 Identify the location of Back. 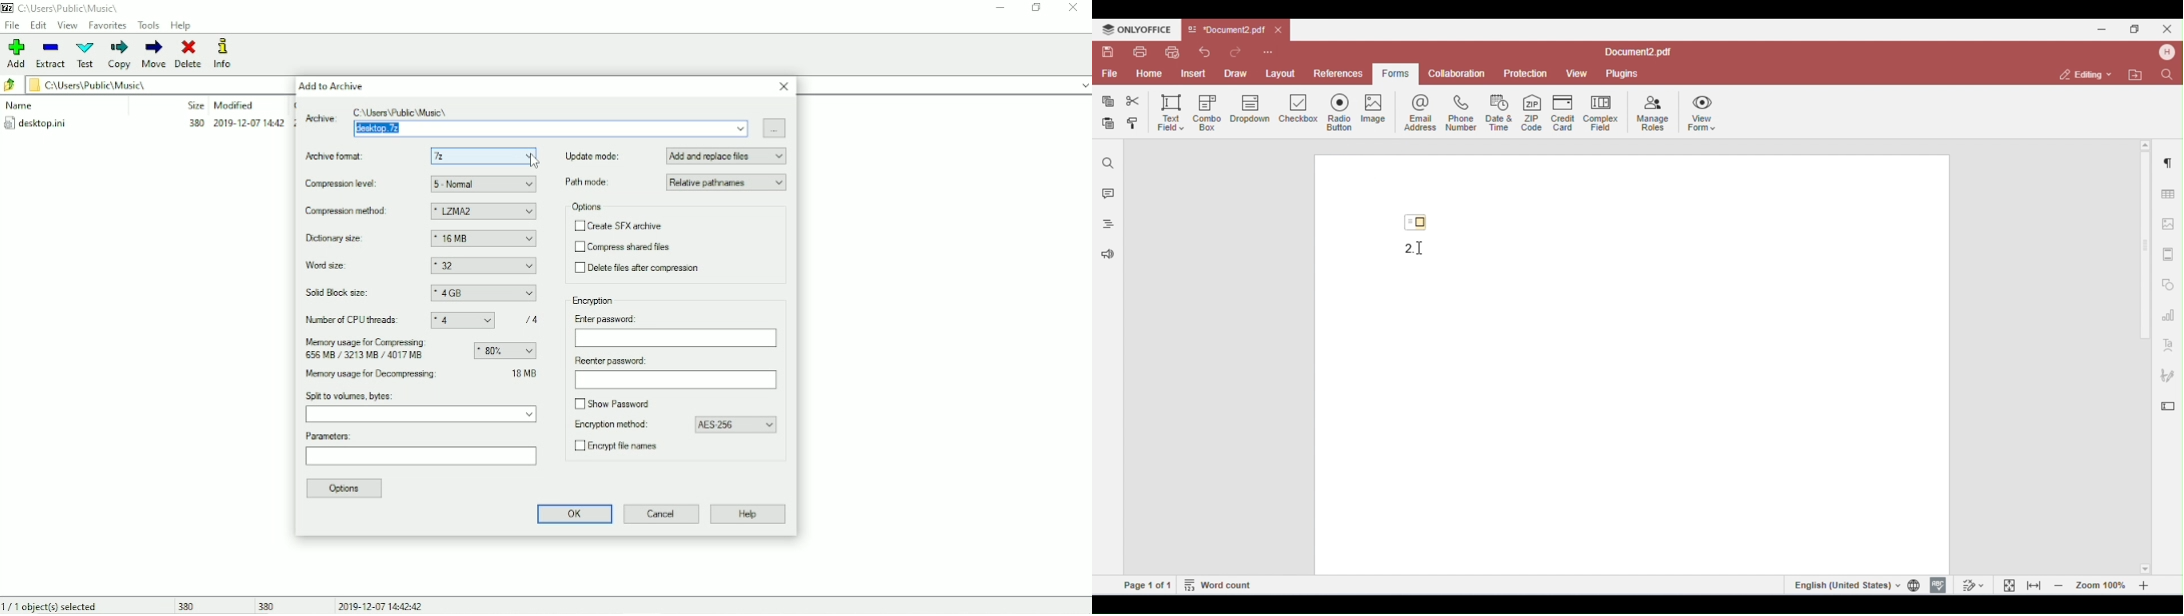
(10, 86).